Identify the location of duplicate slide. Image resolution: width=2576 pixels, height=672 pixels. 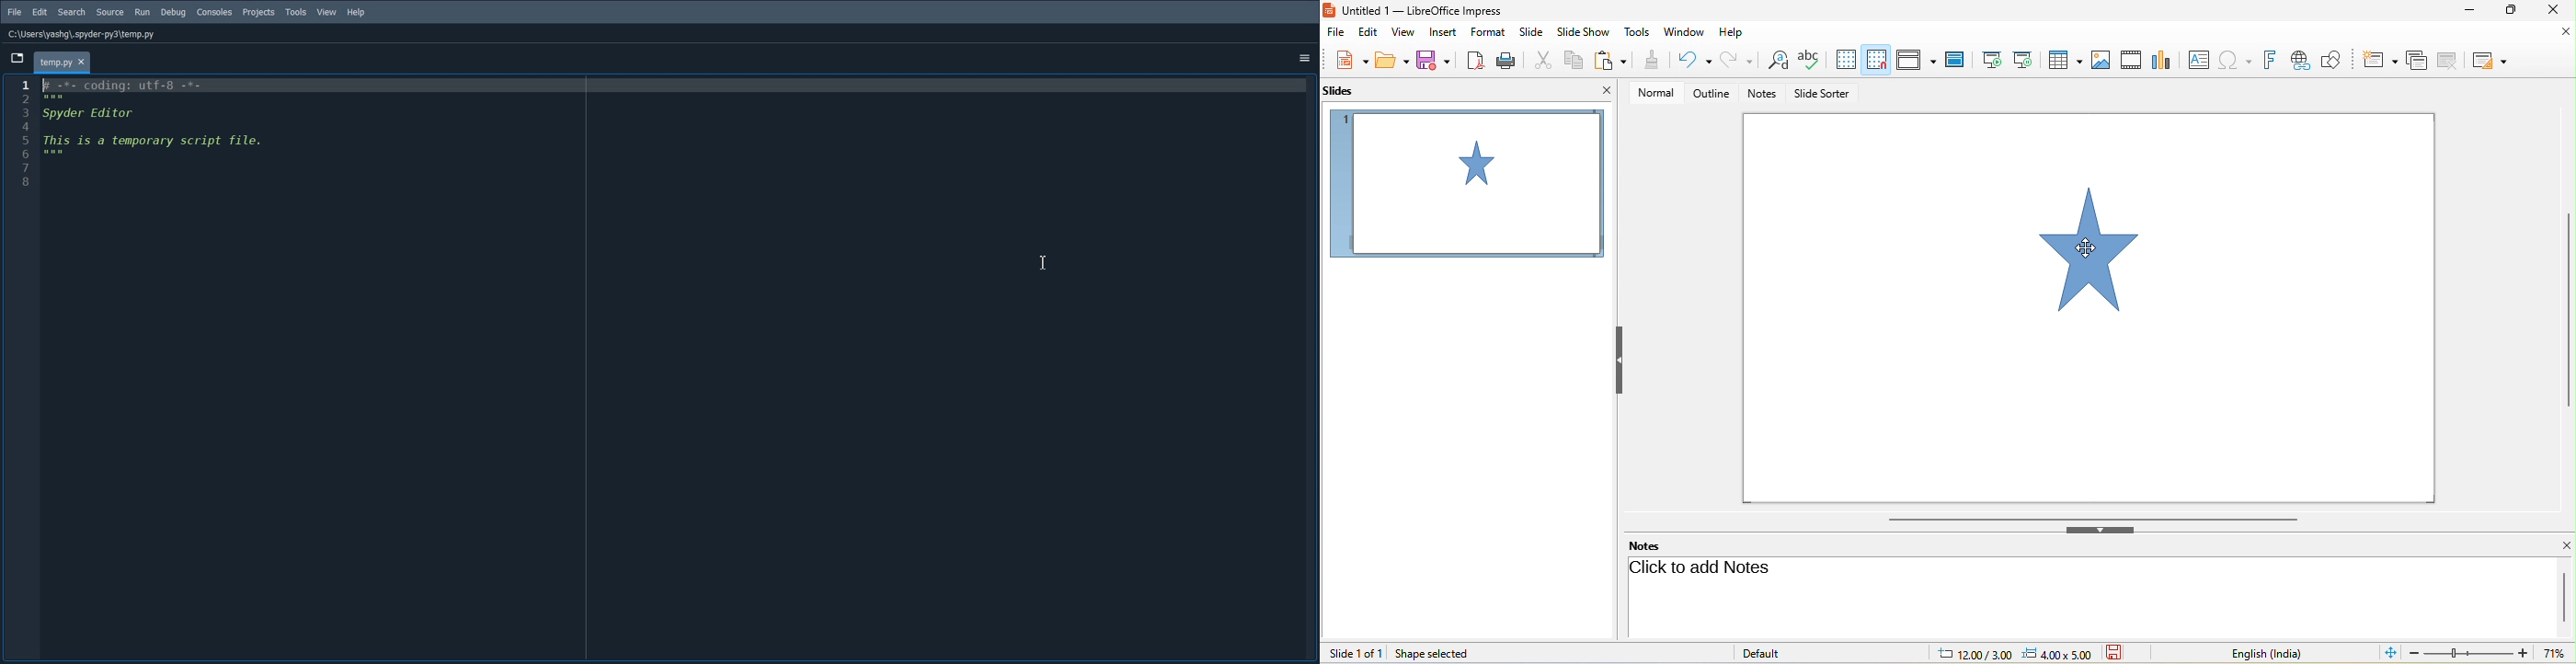
(2447, 62).